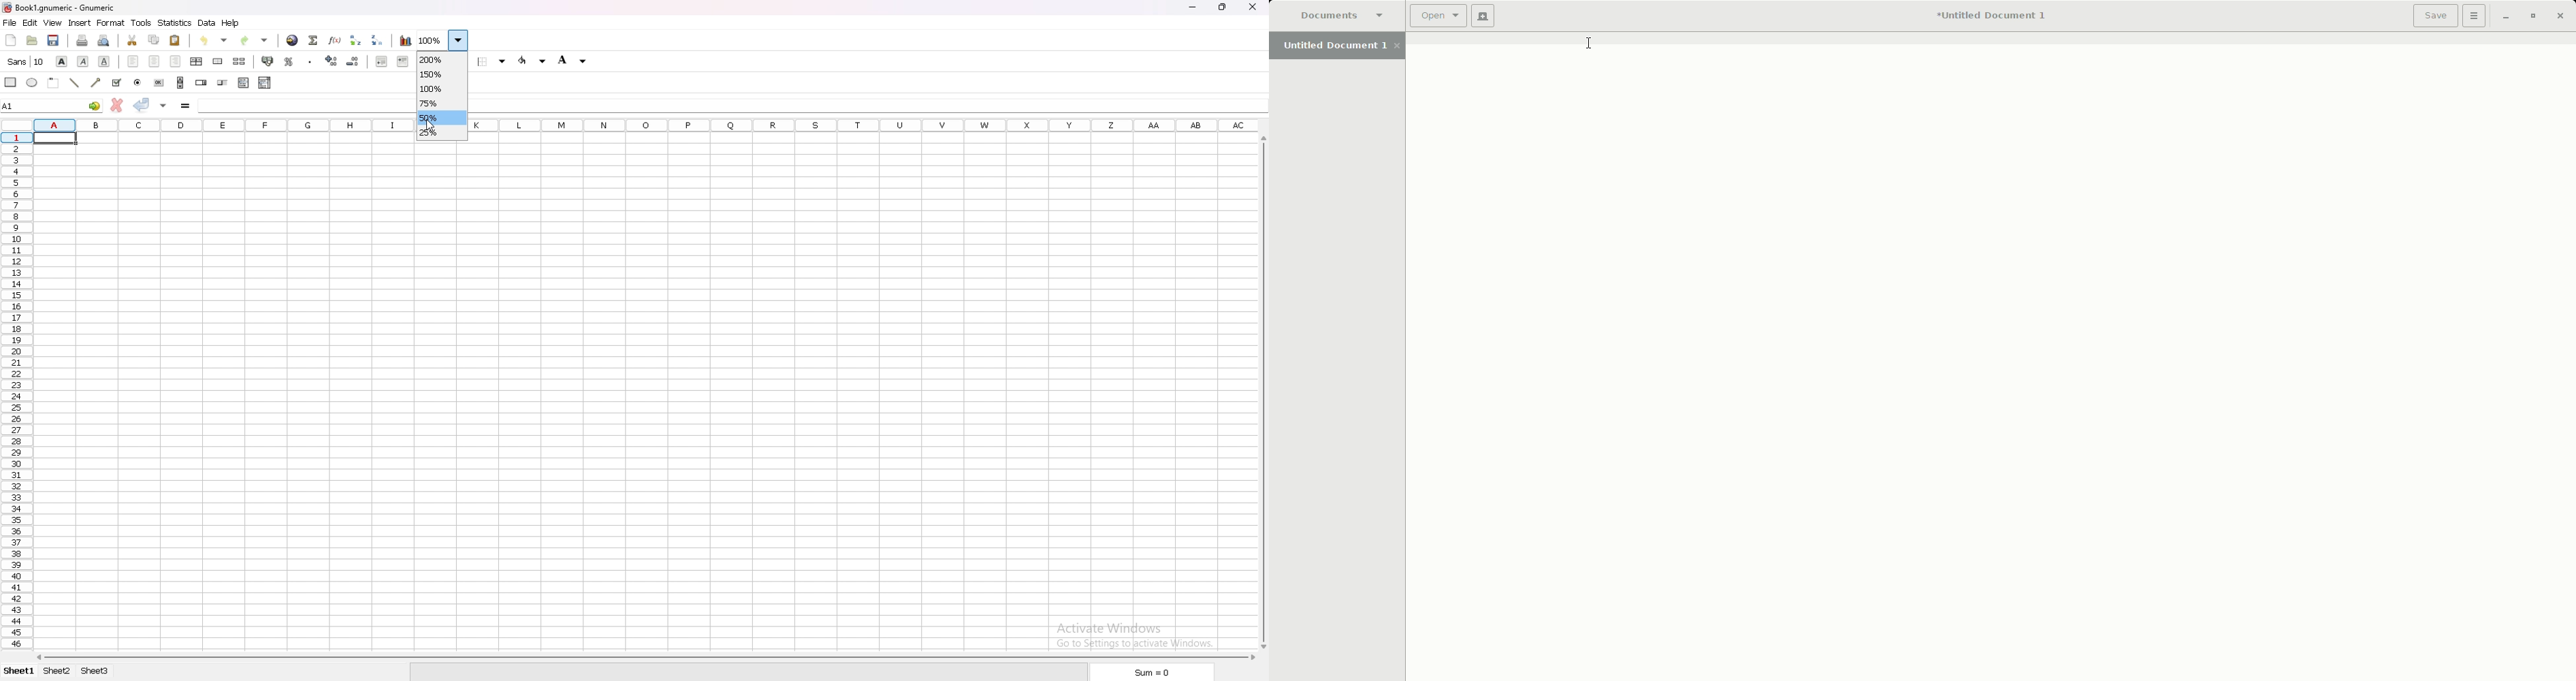  Describe the element at coordinates (155, 61) in the screenshot. I see `center` at that location.